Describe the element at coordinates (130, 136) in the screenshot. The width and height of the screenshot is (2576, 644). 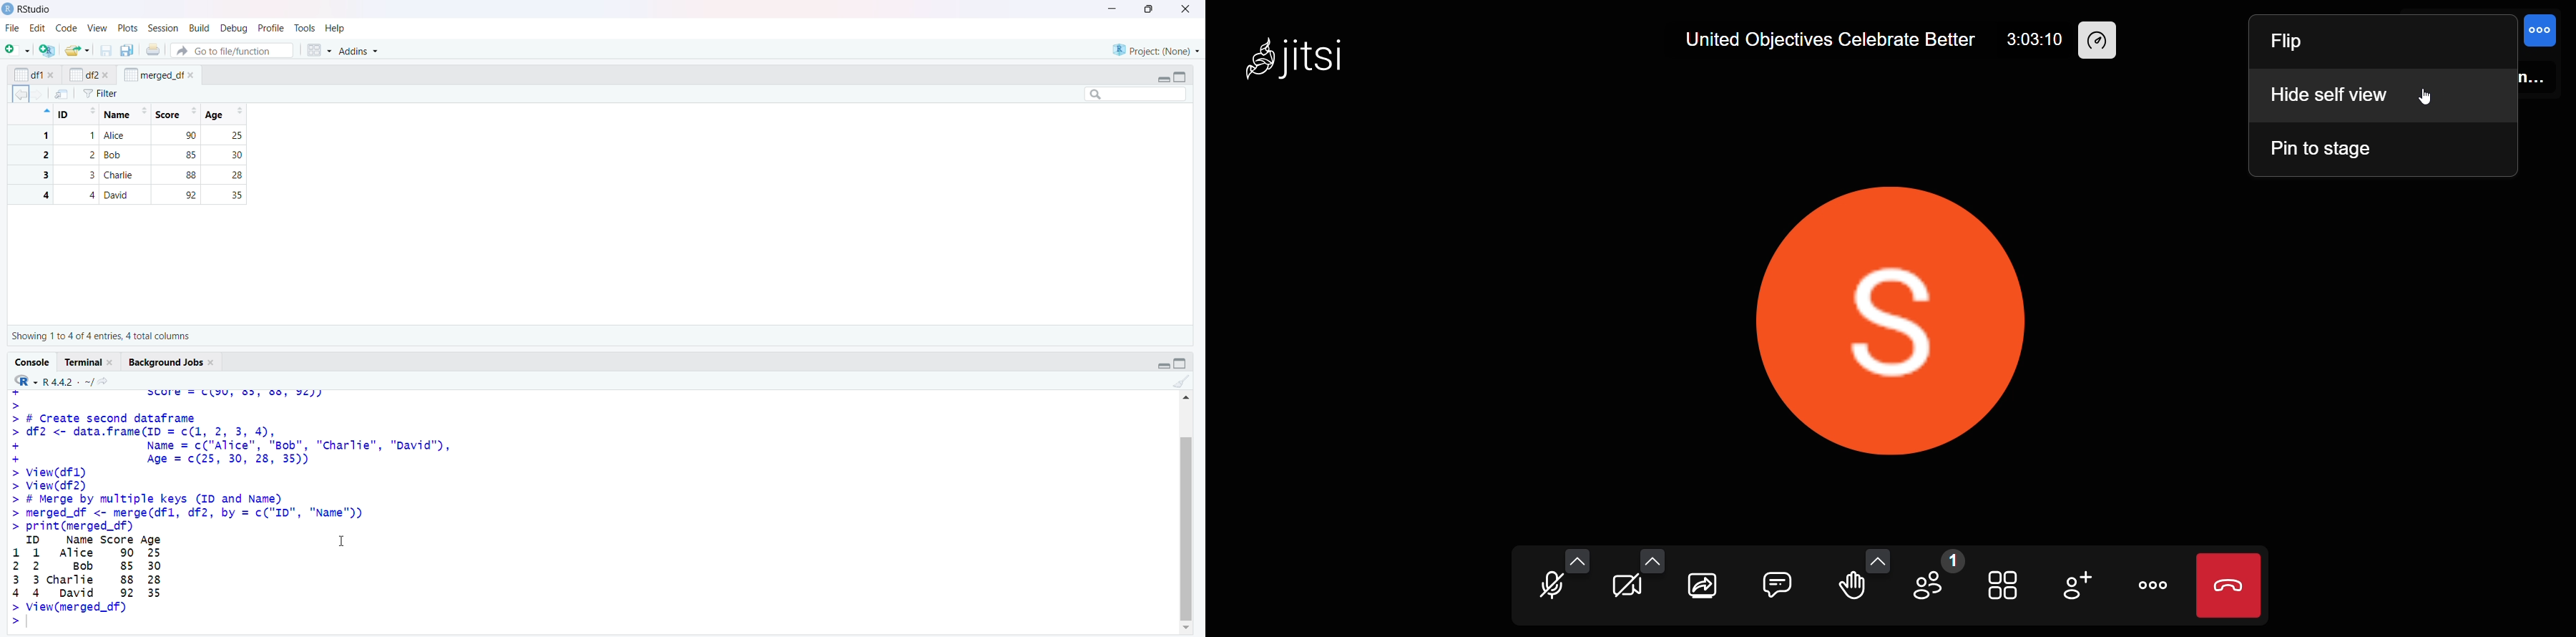
I see `1 1 Alice 90 25` at that location.